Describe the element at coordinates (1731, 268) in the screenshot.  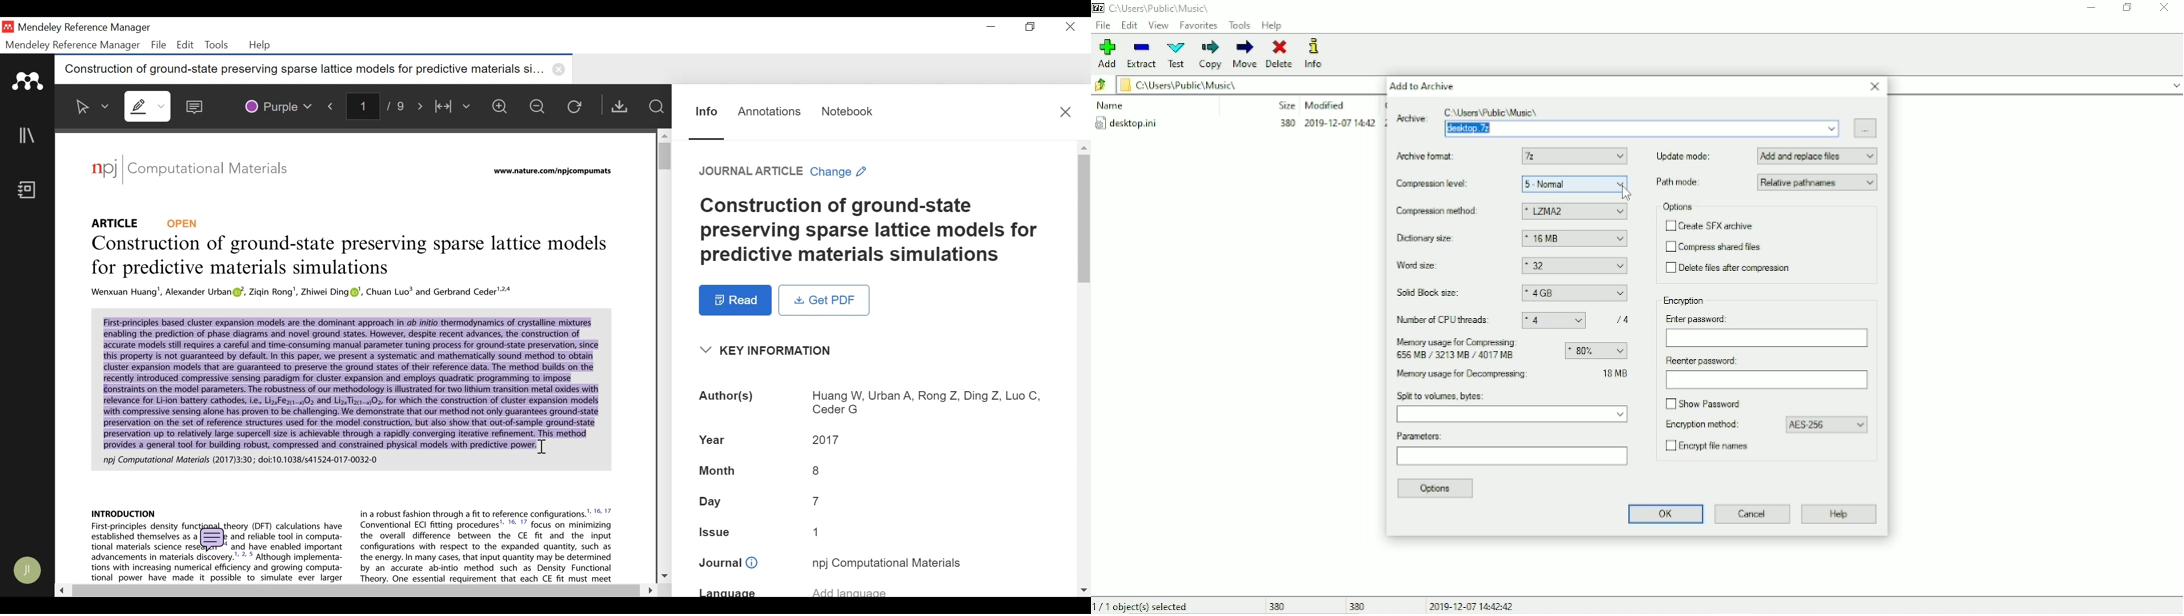
I see `Delete files after compression` at that location.